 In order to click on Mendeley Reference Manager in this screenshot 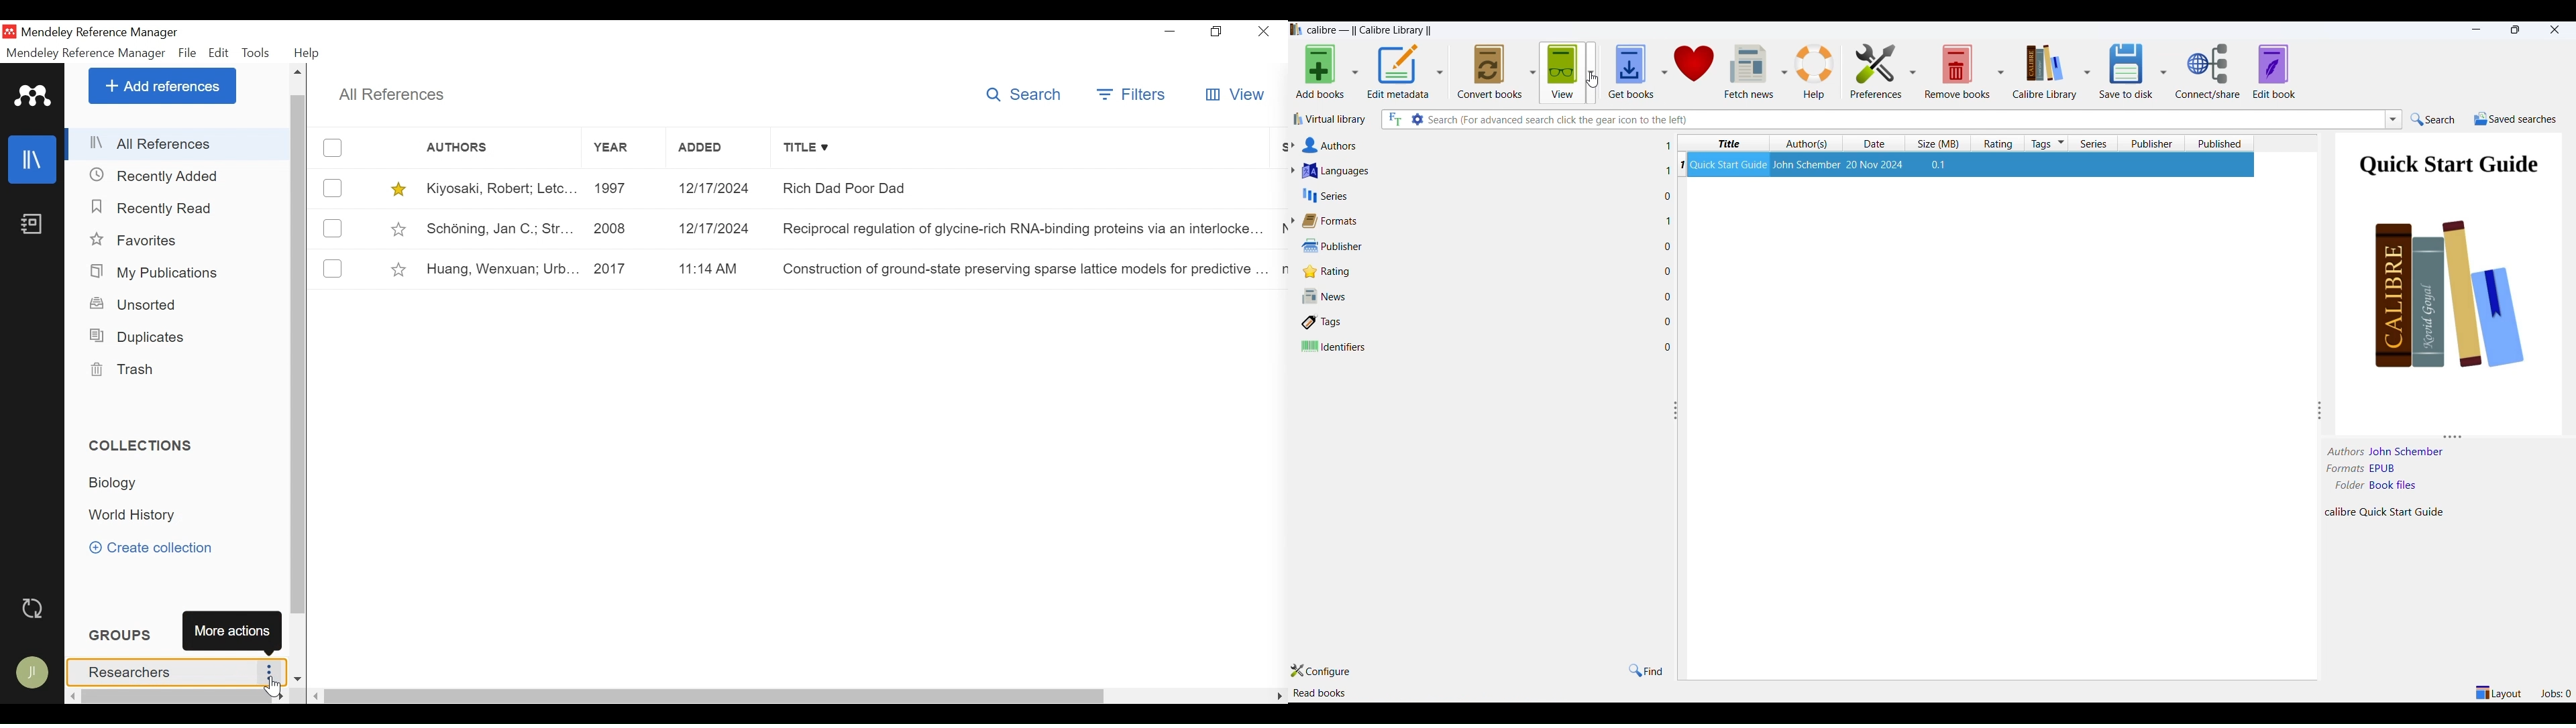, I will do `click(87, 53)`.